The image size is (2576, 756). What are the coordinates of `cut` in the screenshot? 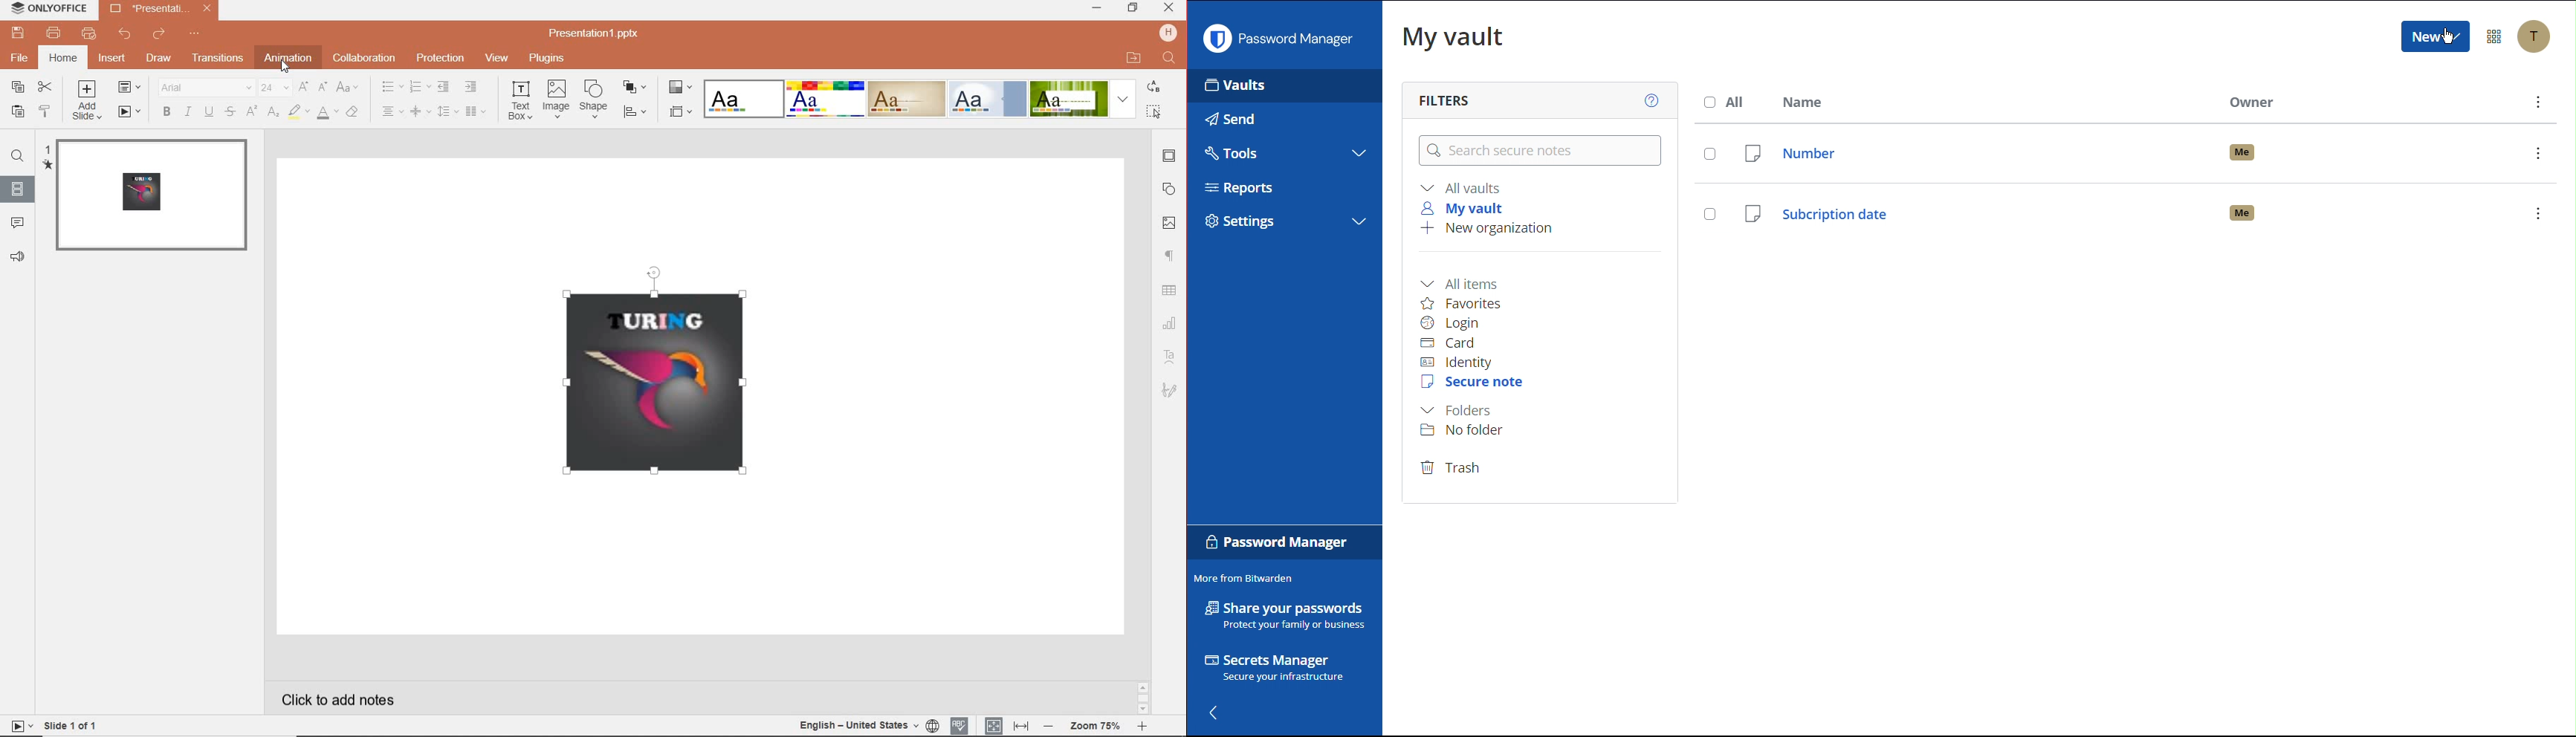 It's located at (45, 87).